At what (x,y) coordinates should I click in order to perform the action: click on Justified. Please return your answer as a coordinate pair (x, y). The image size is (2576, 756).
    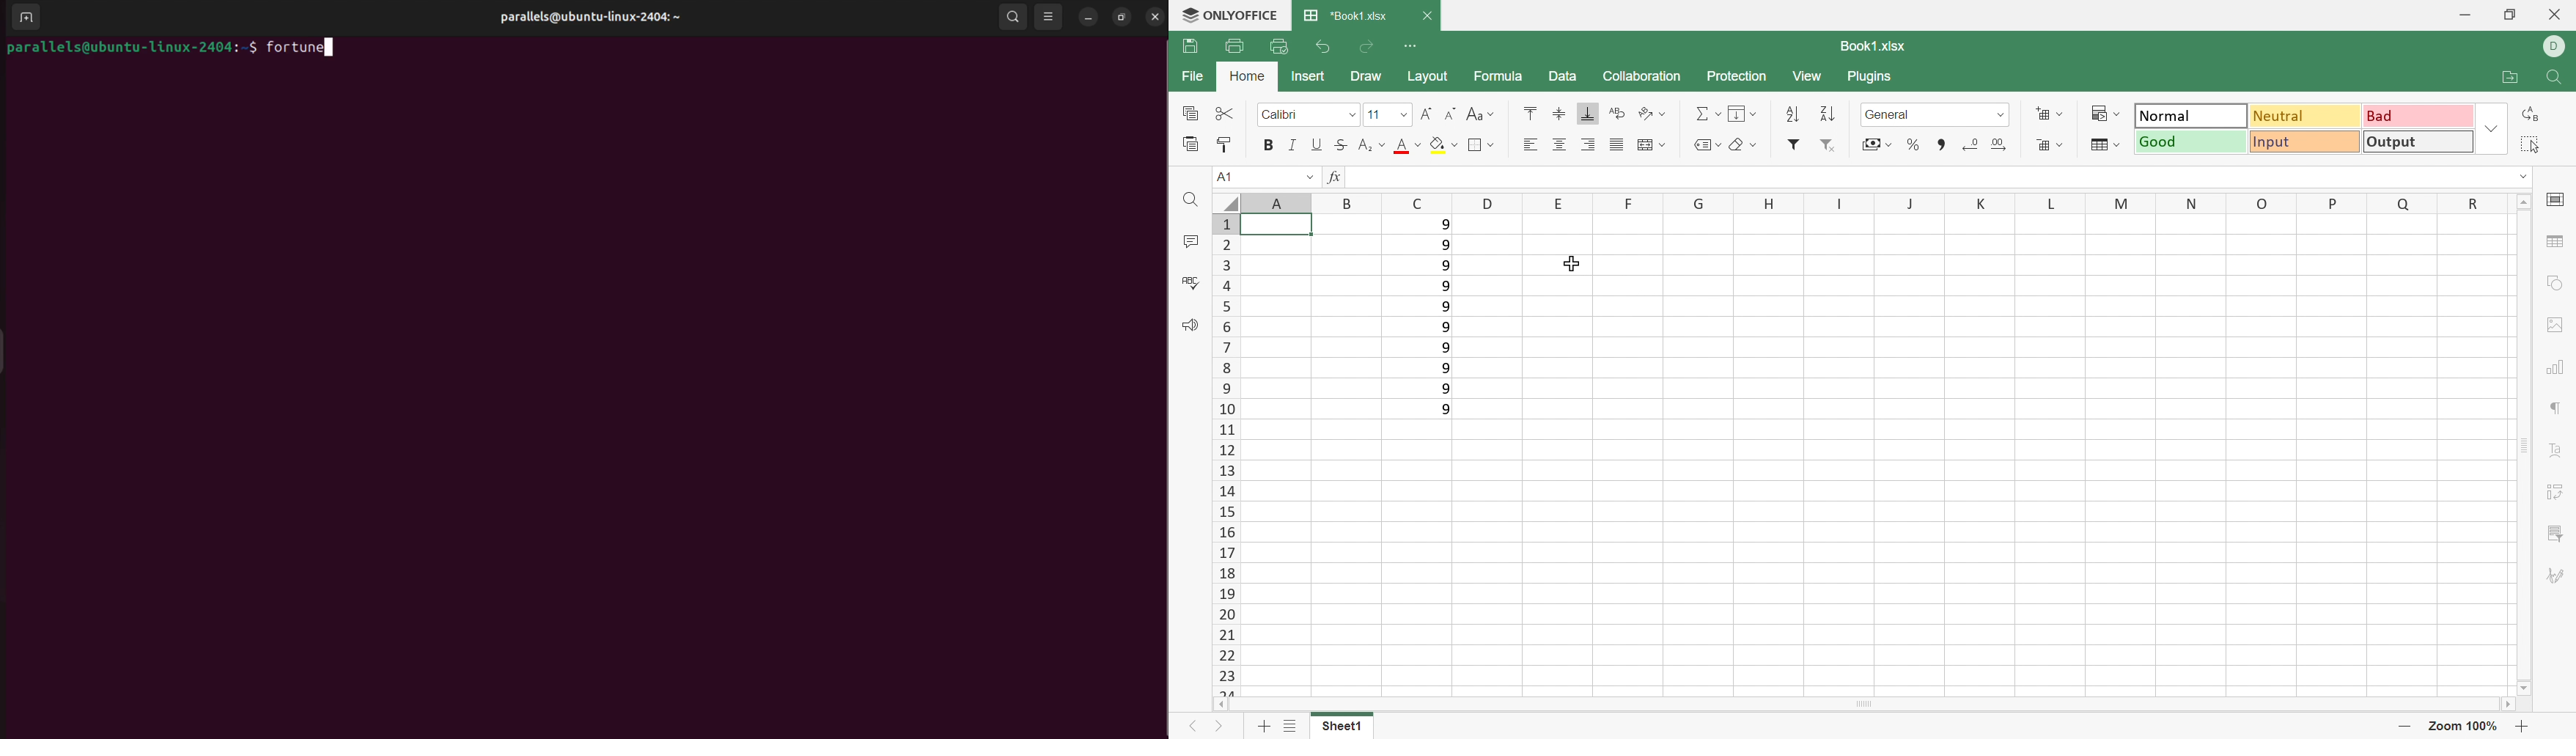
    Looking at the image, I should click on (1616, 144).